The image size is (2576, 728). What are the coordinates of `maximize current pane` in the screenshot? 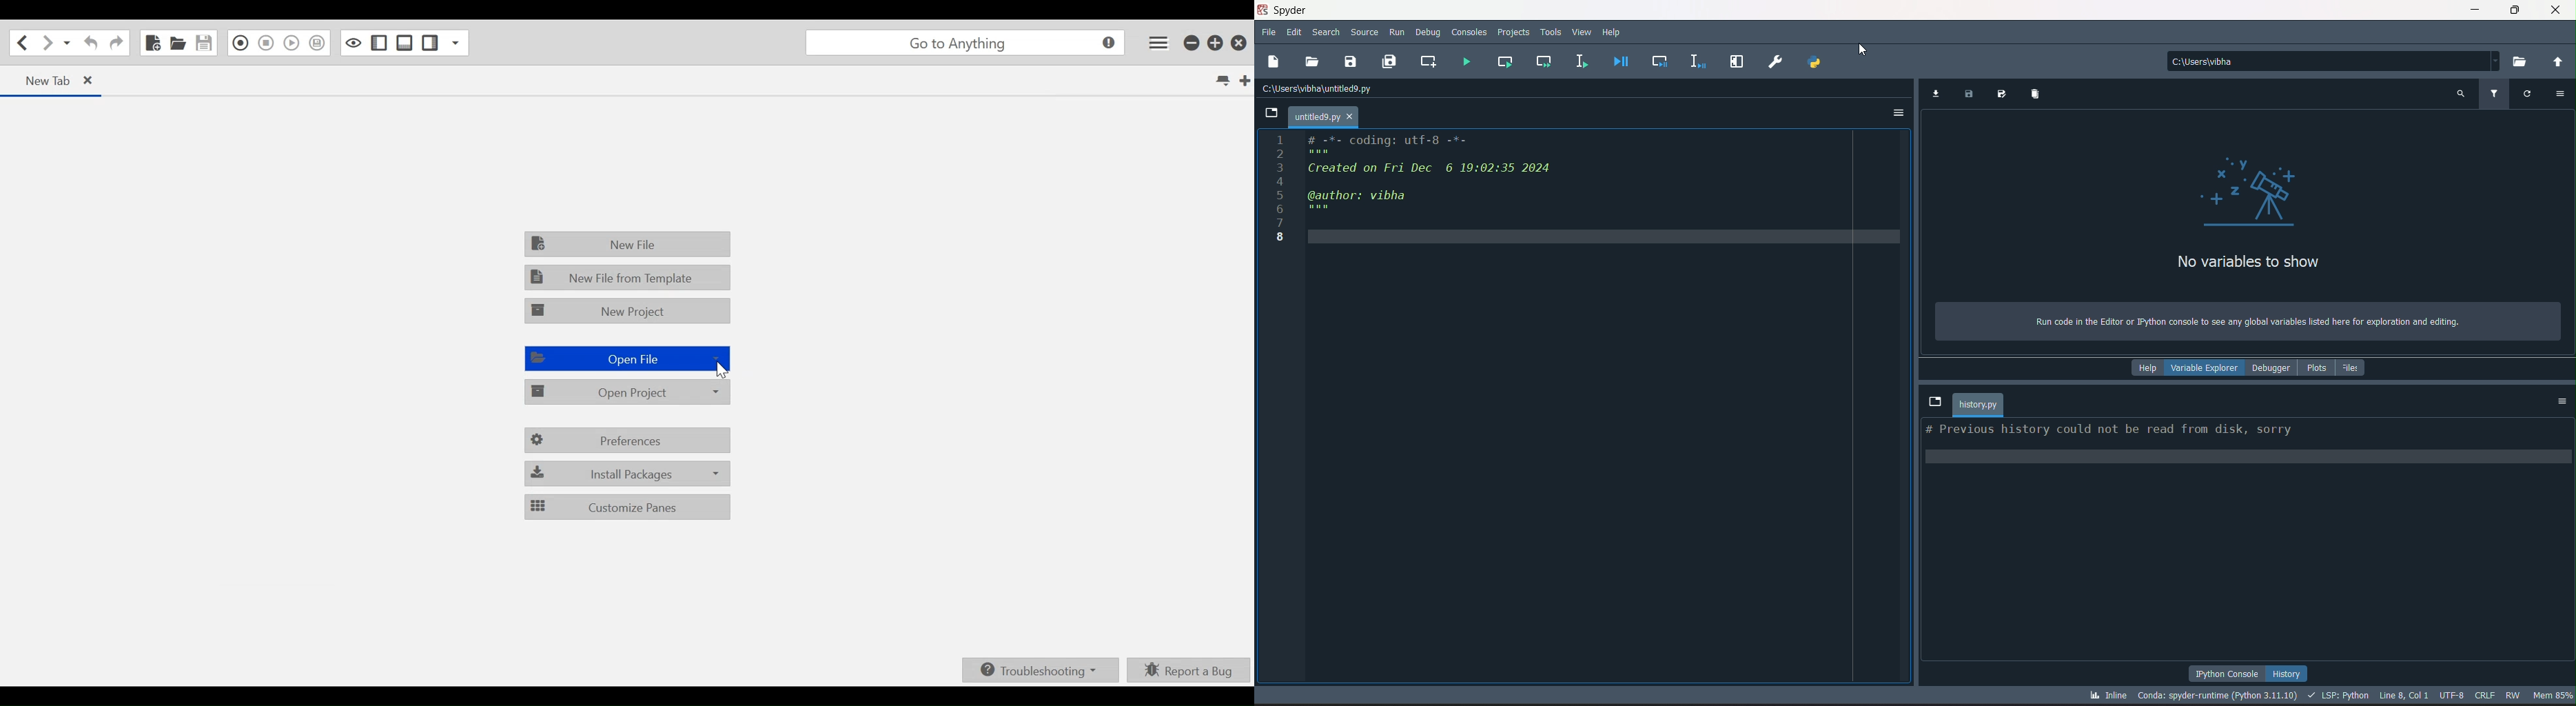 It's located at (1737, 62).